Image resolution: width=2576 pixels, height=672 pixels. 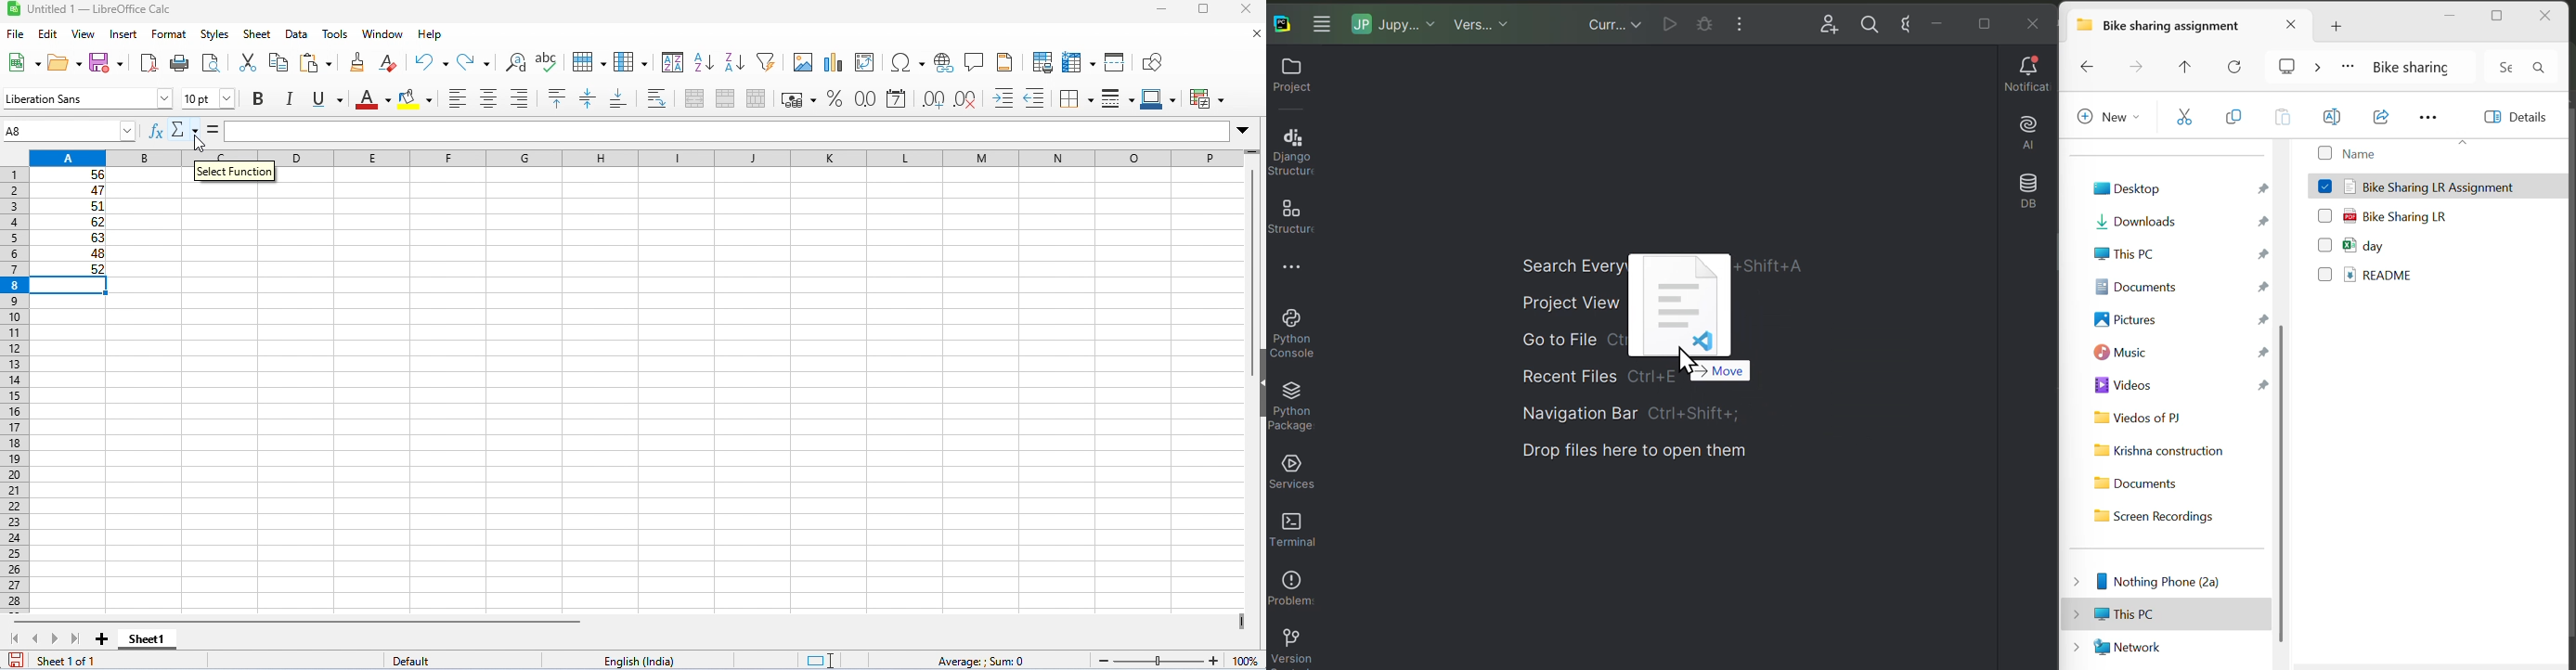 I want to click on align top, so click(x=559, y=98).